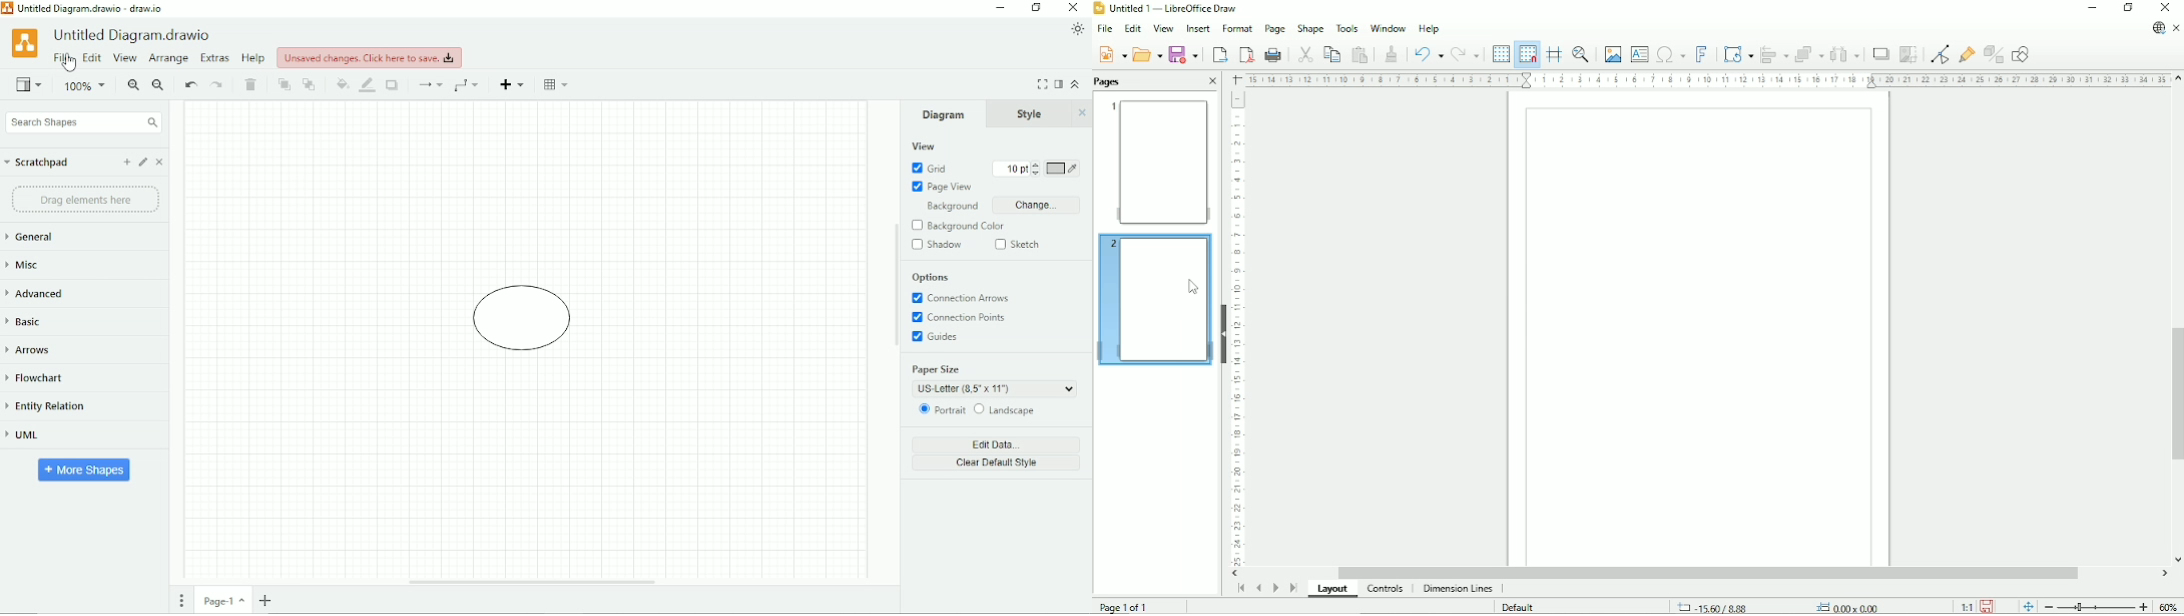 This screenshot has height=616, width=2184. I want to click on Arrange, so click(168, 59).